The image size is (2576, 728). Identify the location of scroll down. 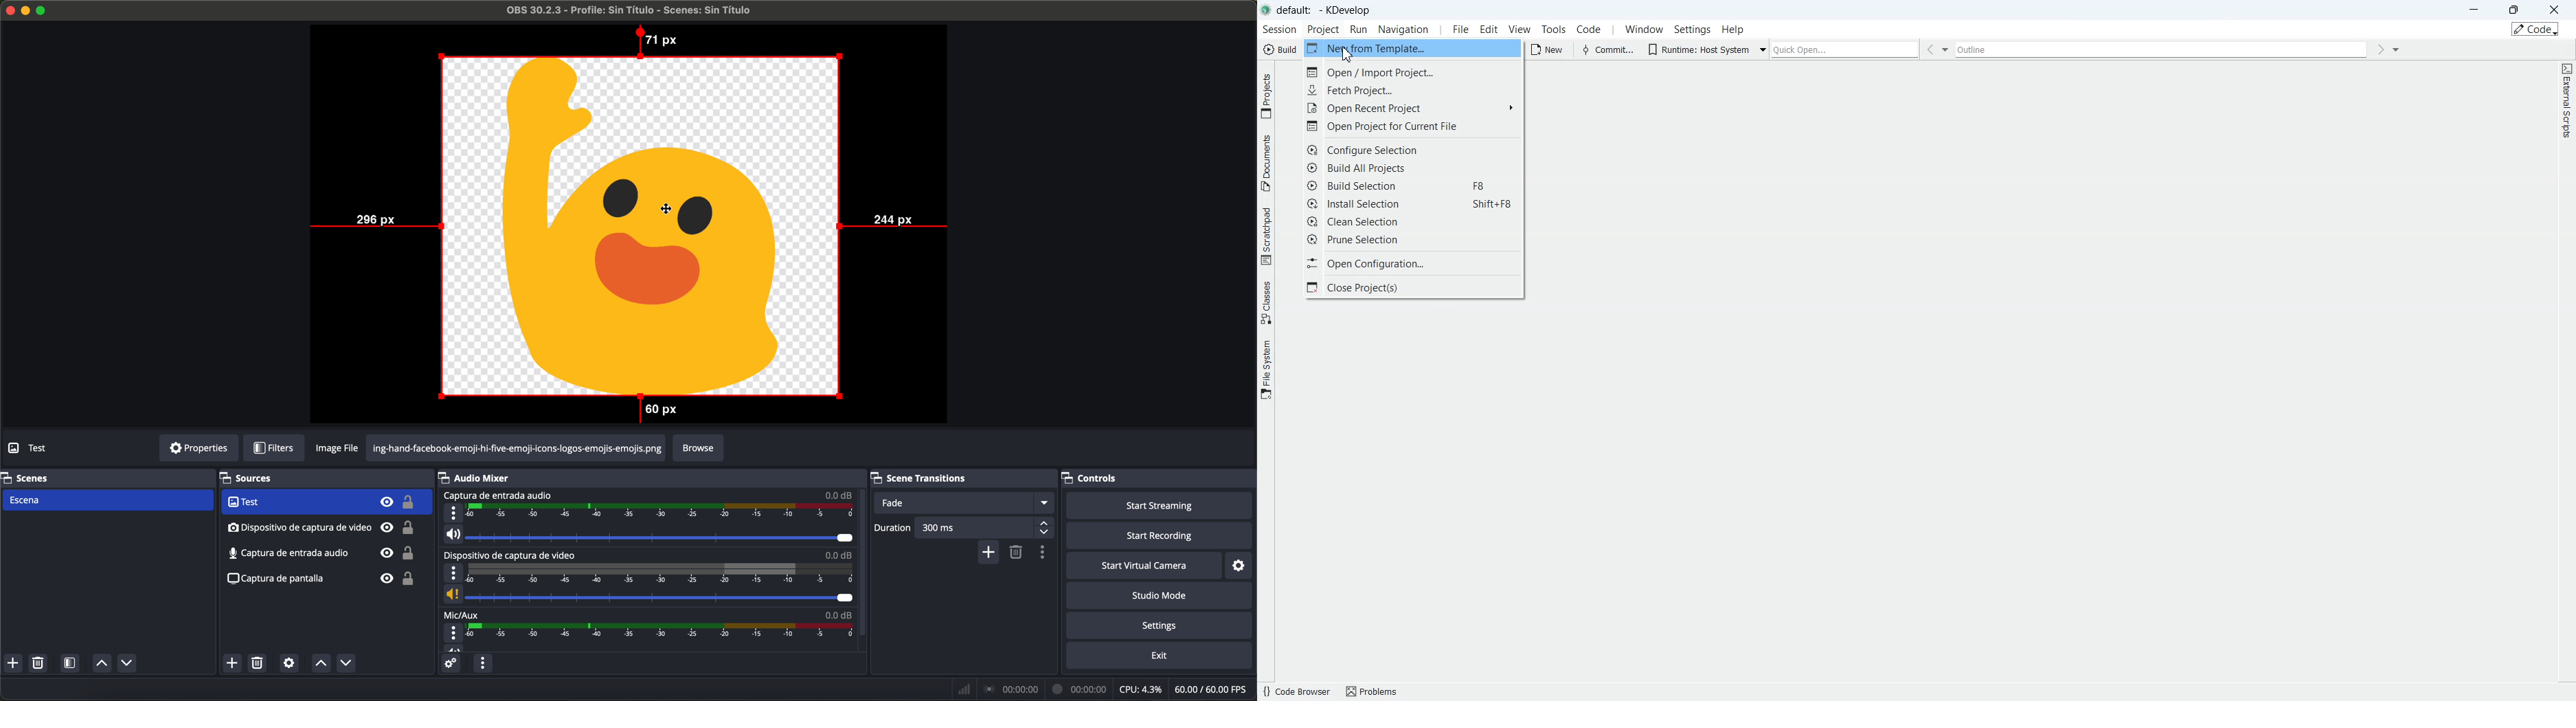
(864, 552).